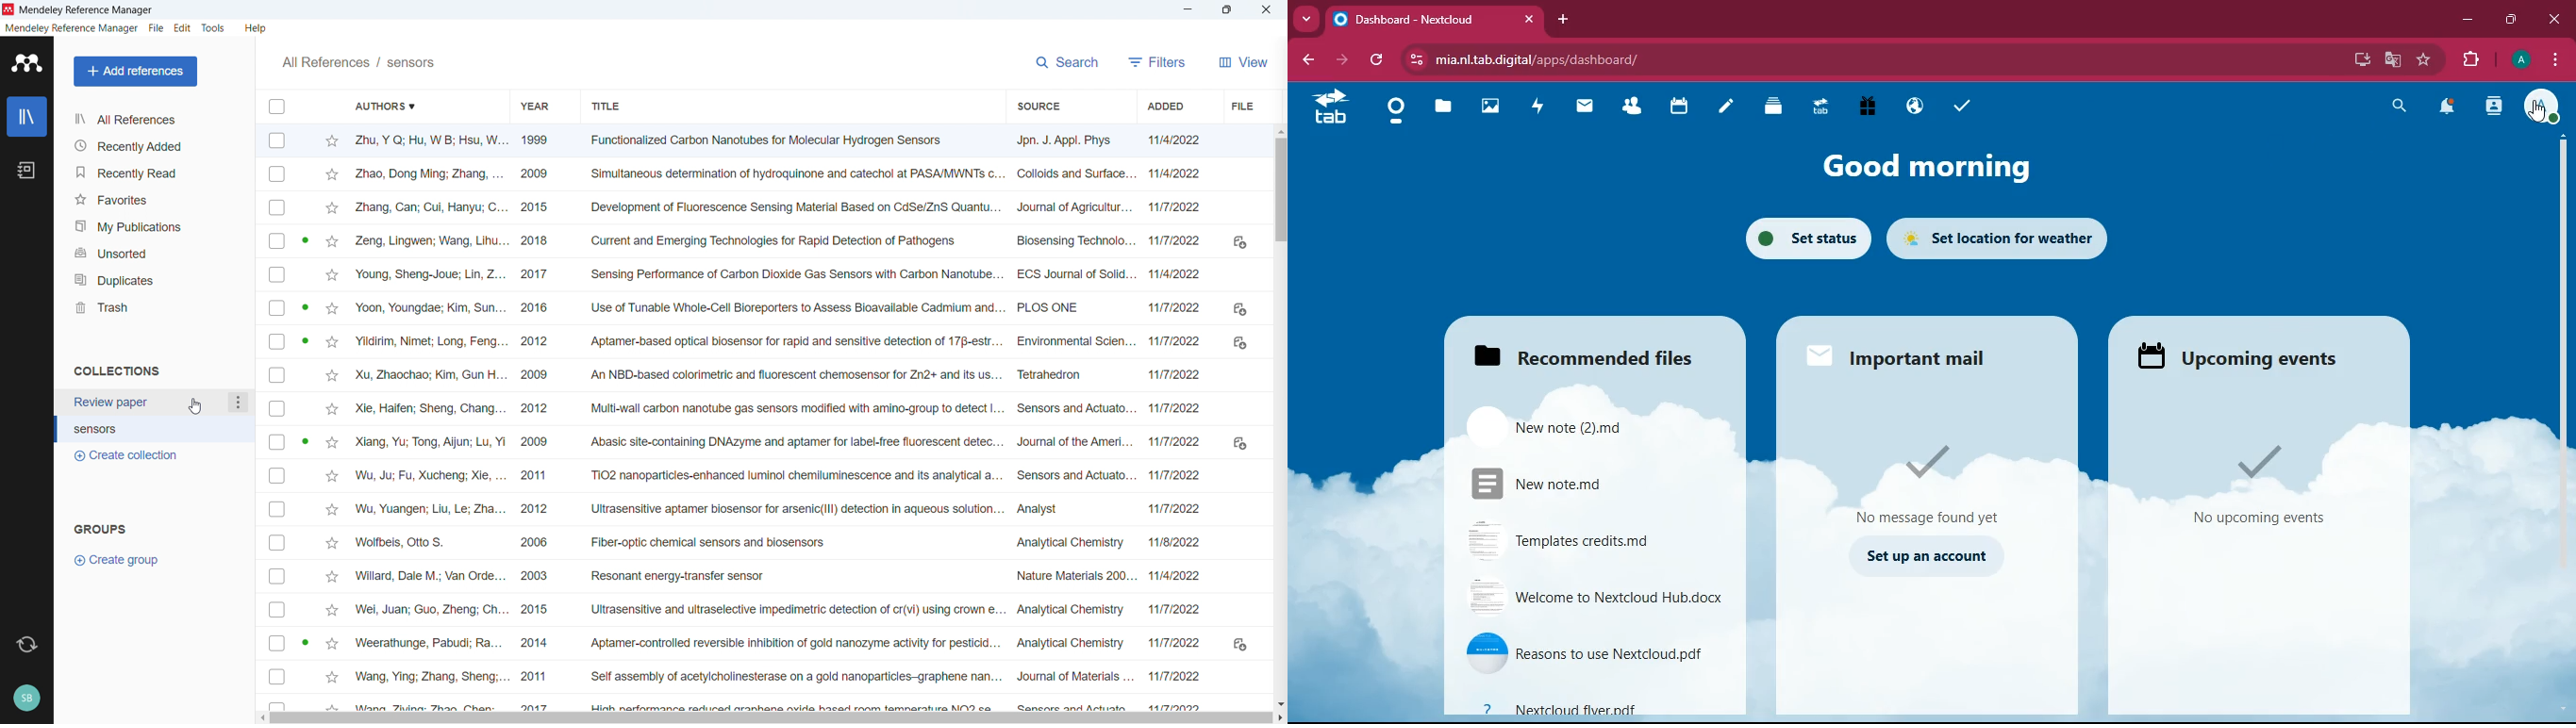 The image size is (2576, 728). What do you see at coordinates (276, 106) in the screenshot?
I see `Select all entries ` at bounding box center [276, 106].